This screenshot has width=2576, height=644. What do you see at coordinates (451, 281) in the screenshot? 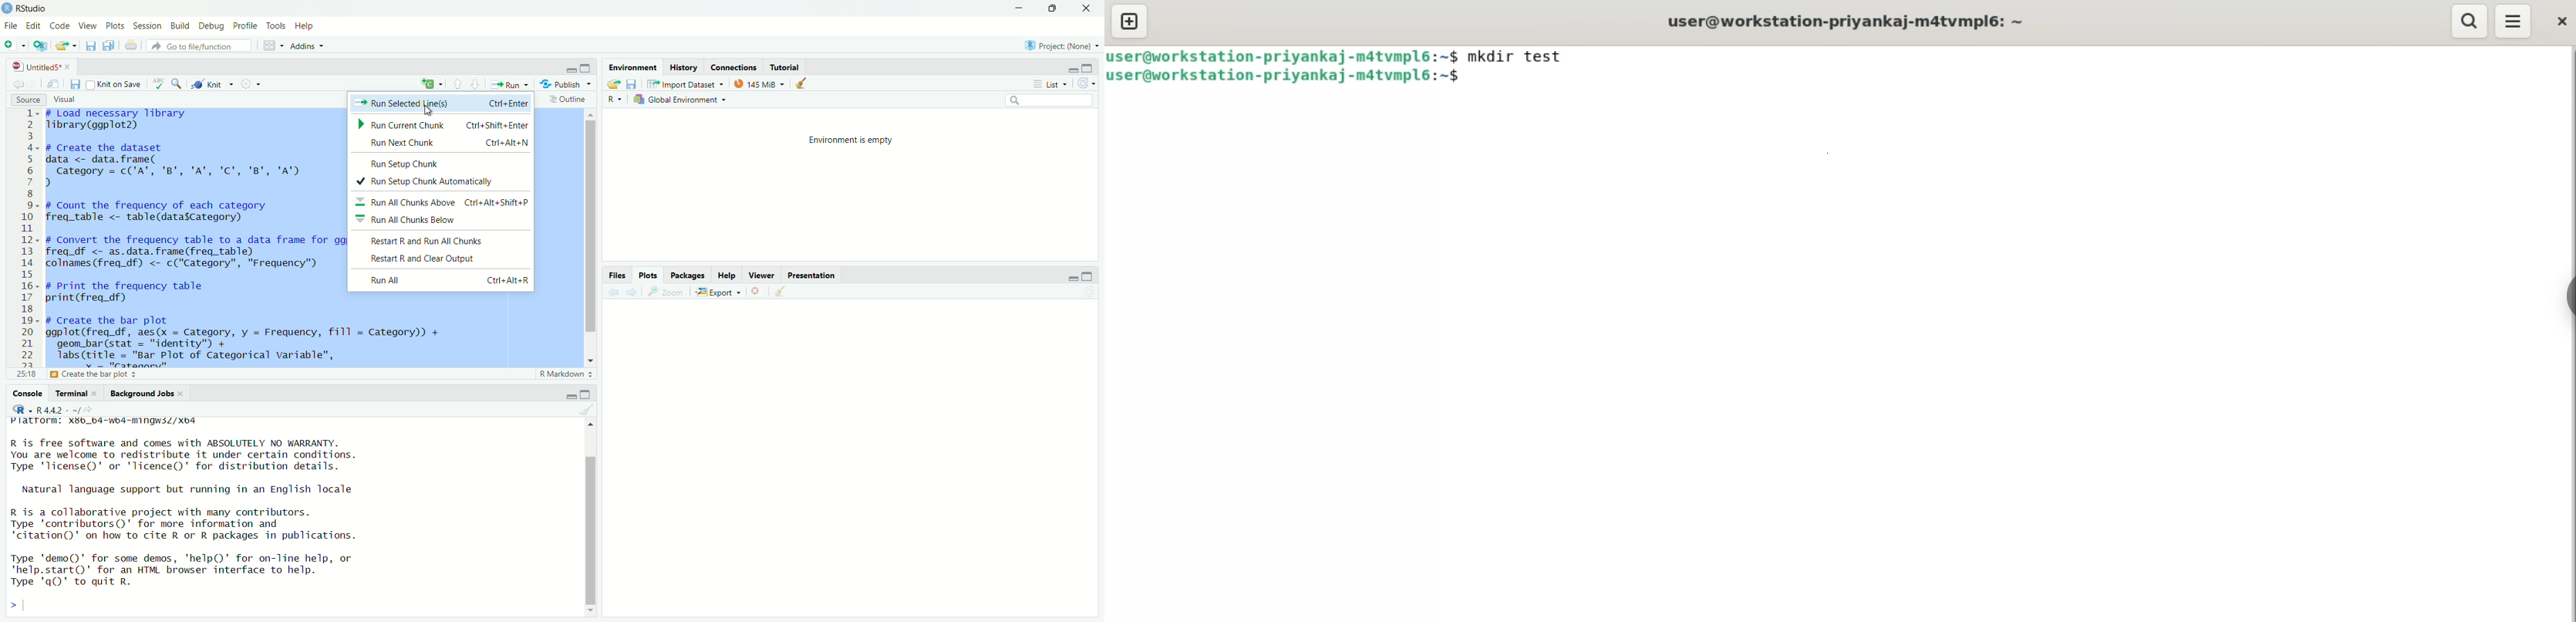
I see `| RunAll Ctrl+Alt+R |` at bounding box center [451, 281].